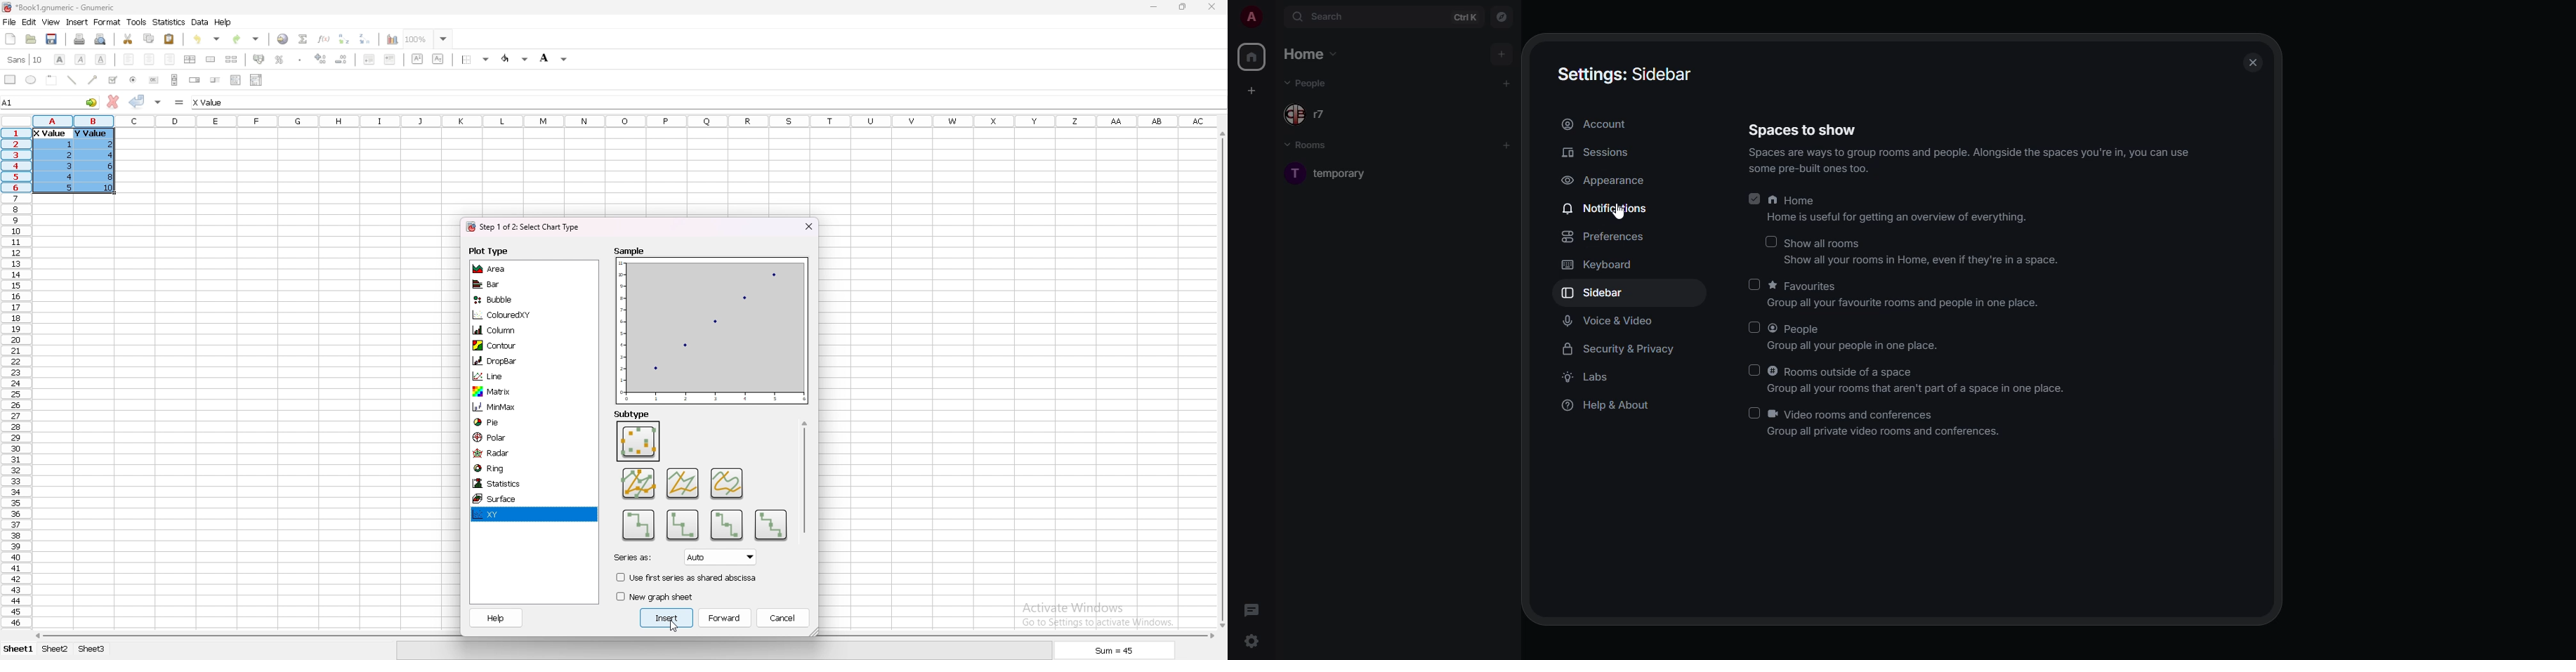 This screenshot has width=2576, height=672. I want to click on click to enable, so click(1753, 368).